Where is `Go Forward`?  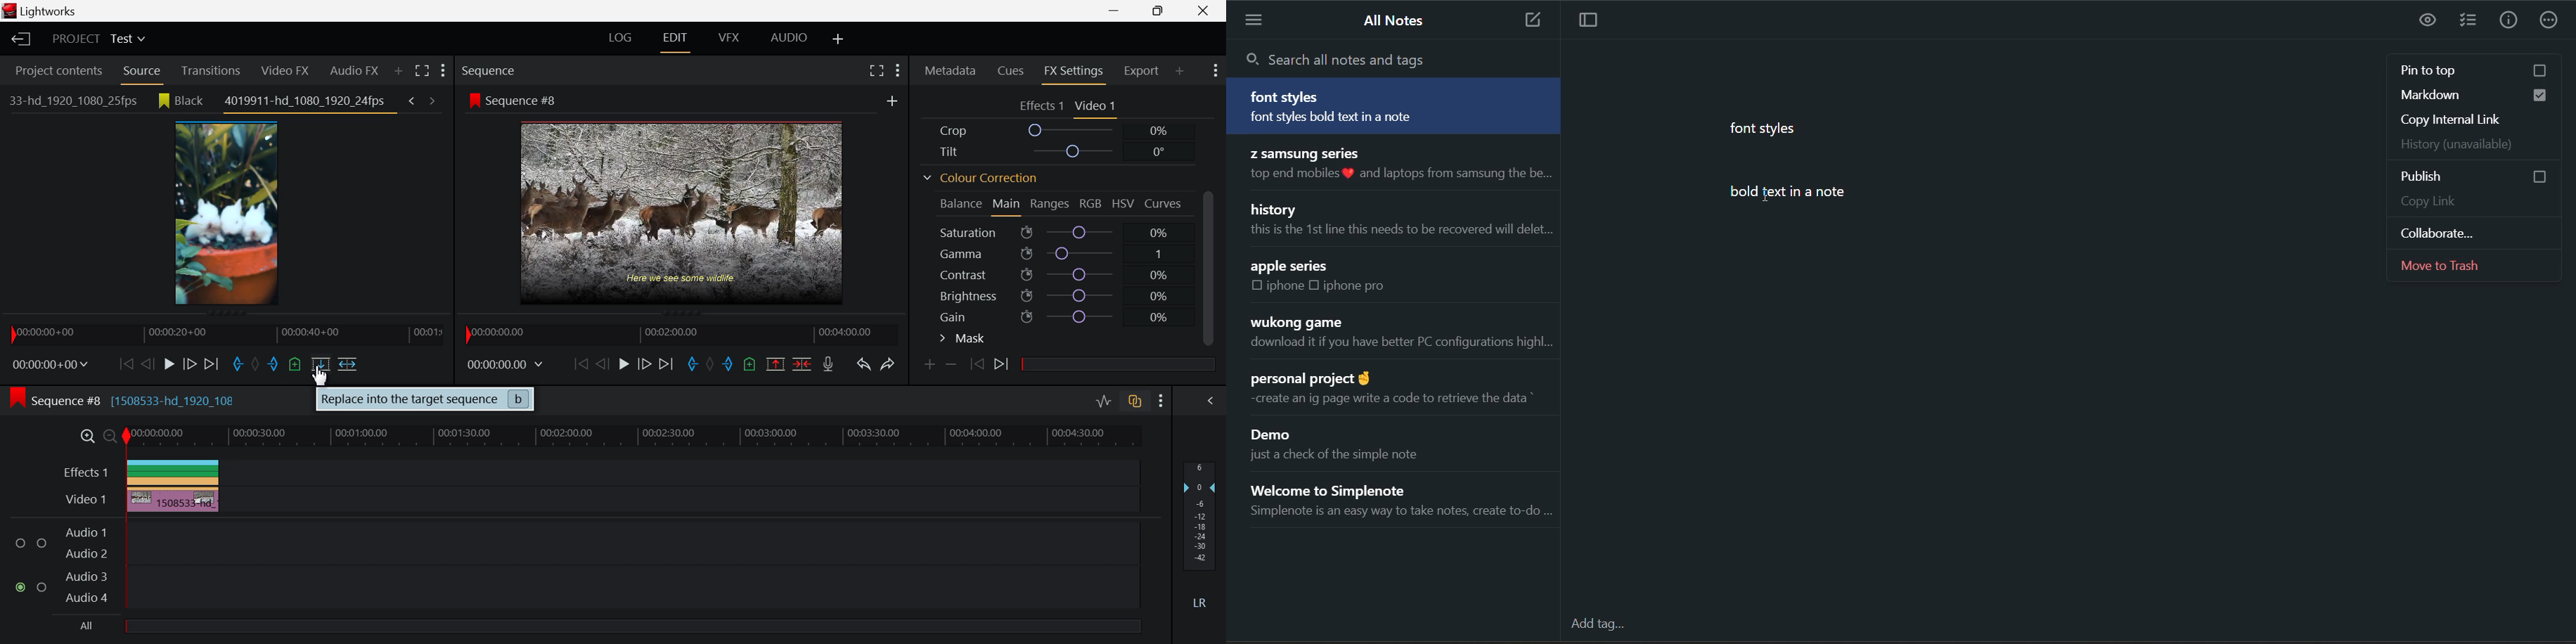
Go Forward is located at coordinates (645, 362).